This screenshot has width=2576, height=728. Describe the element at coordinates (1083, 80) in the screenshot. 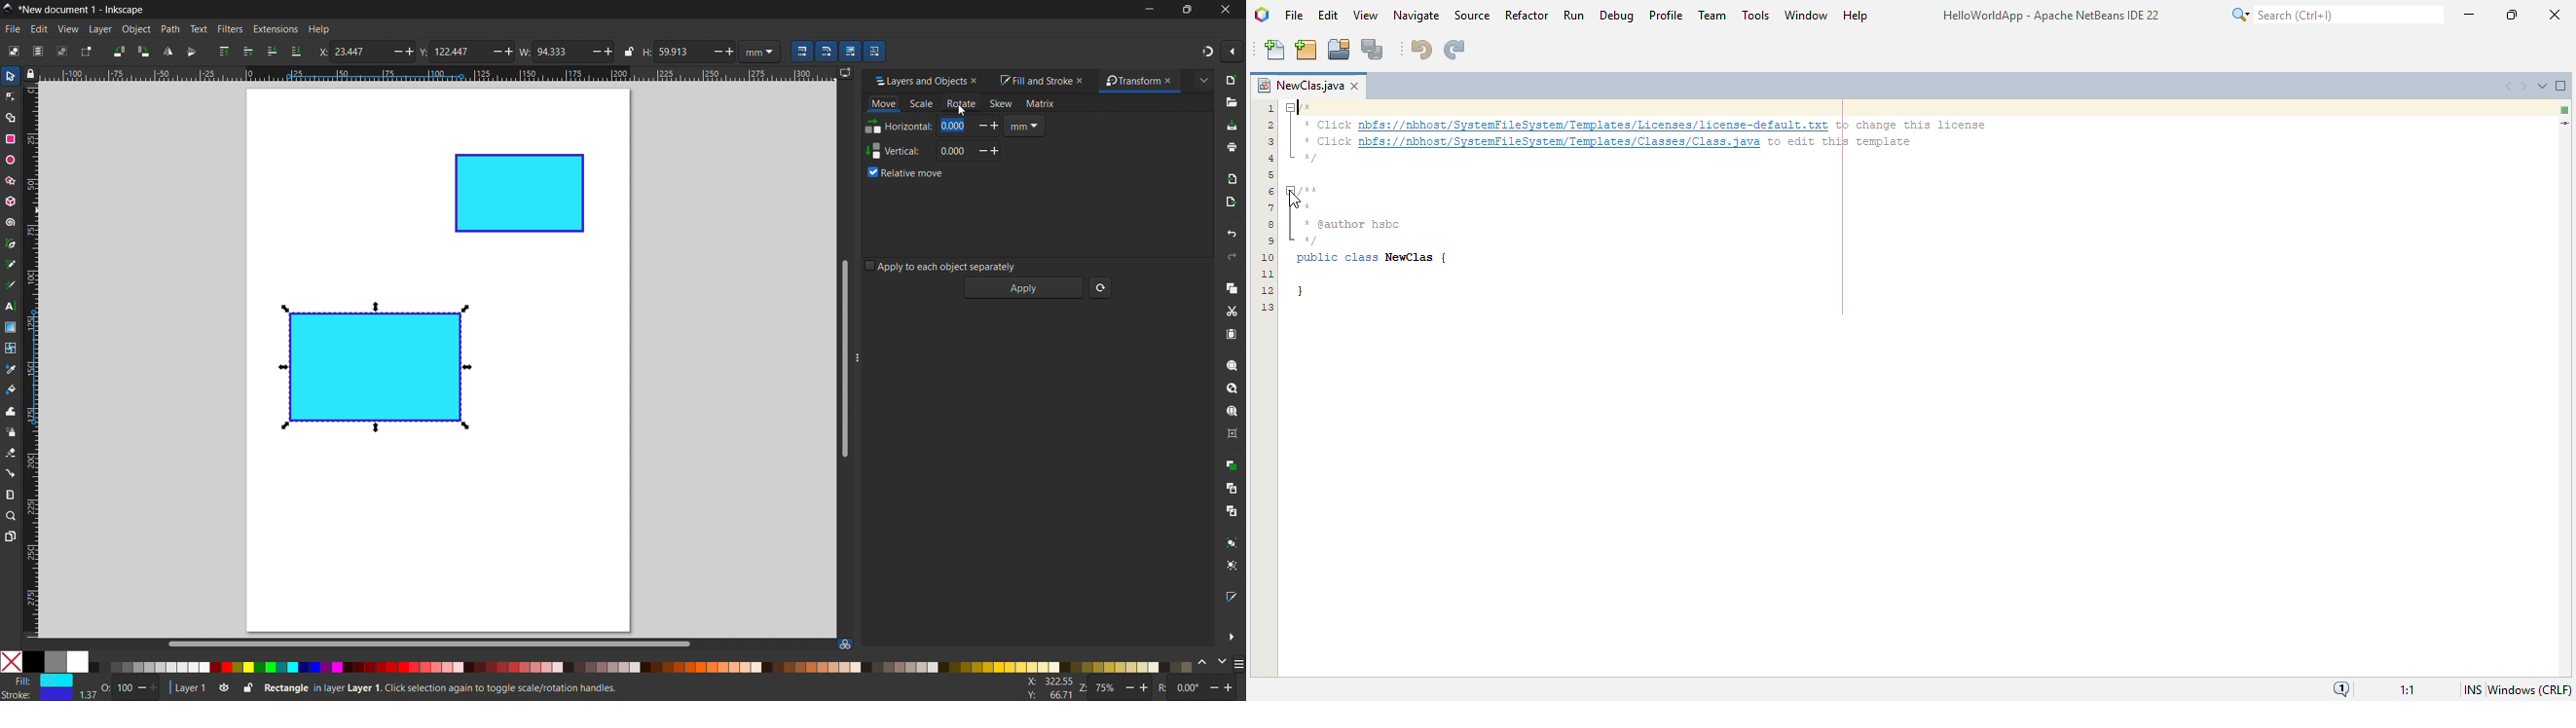

I see `close` at that location.